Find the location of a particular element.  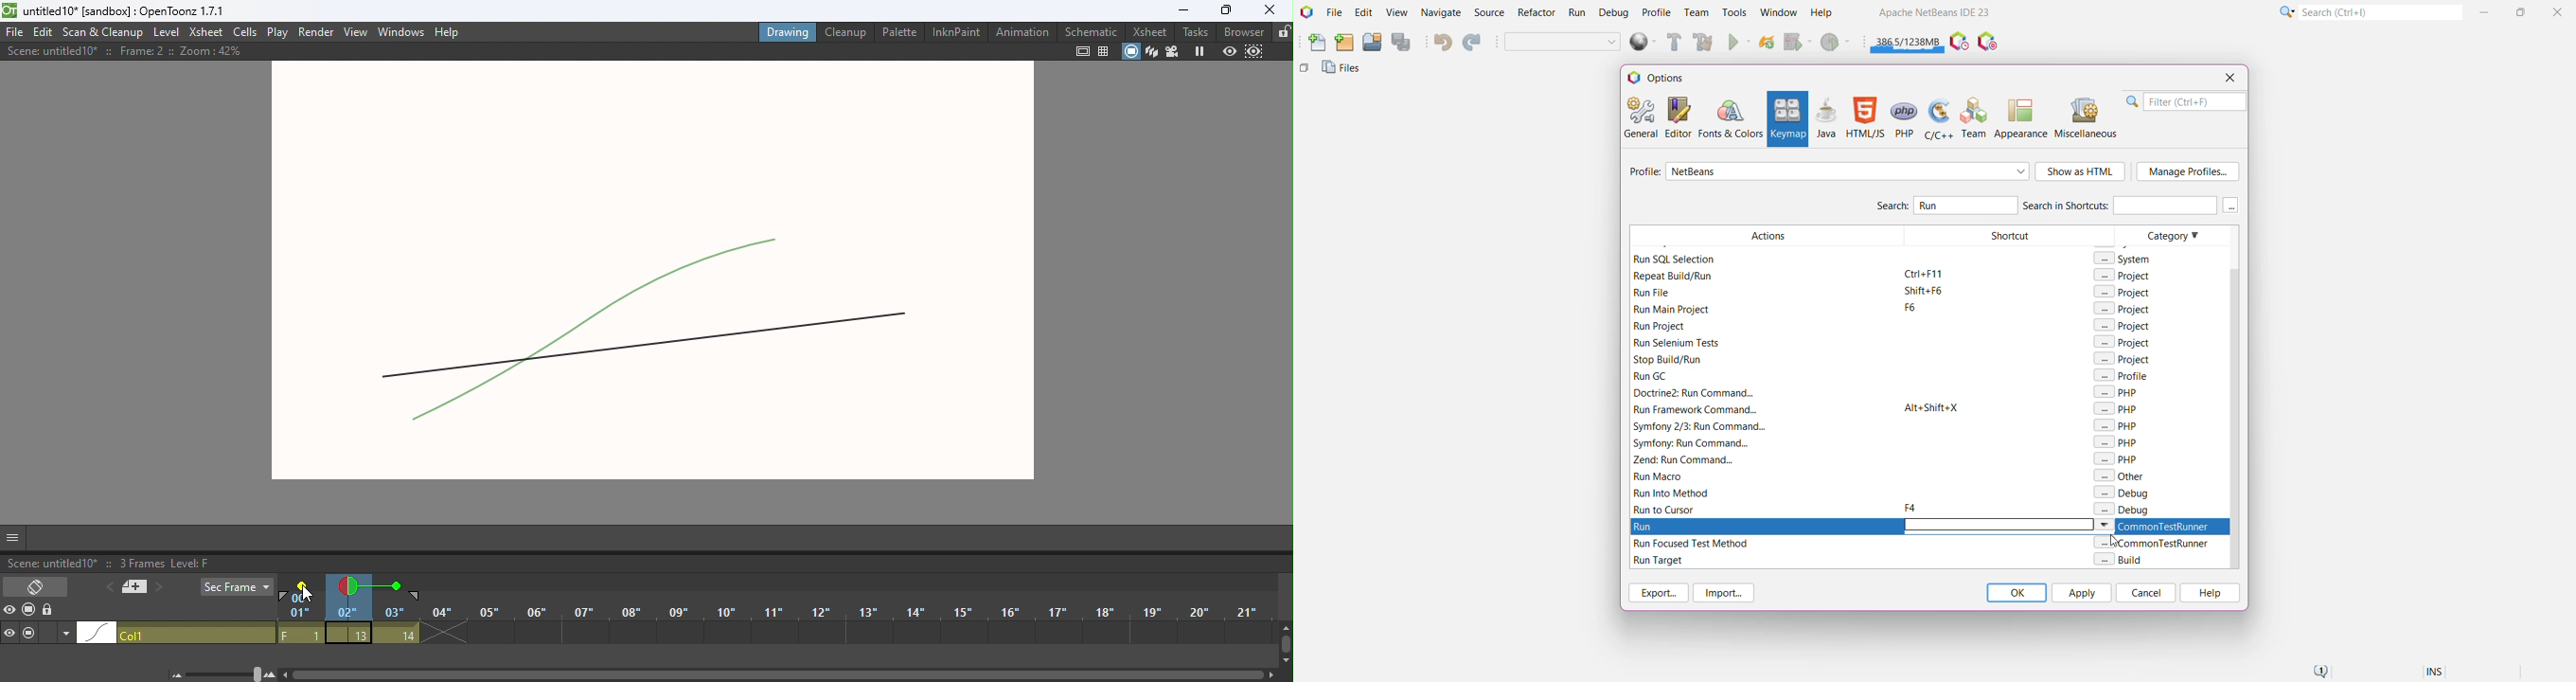

Notifications is located at coordinates (2320, 672).